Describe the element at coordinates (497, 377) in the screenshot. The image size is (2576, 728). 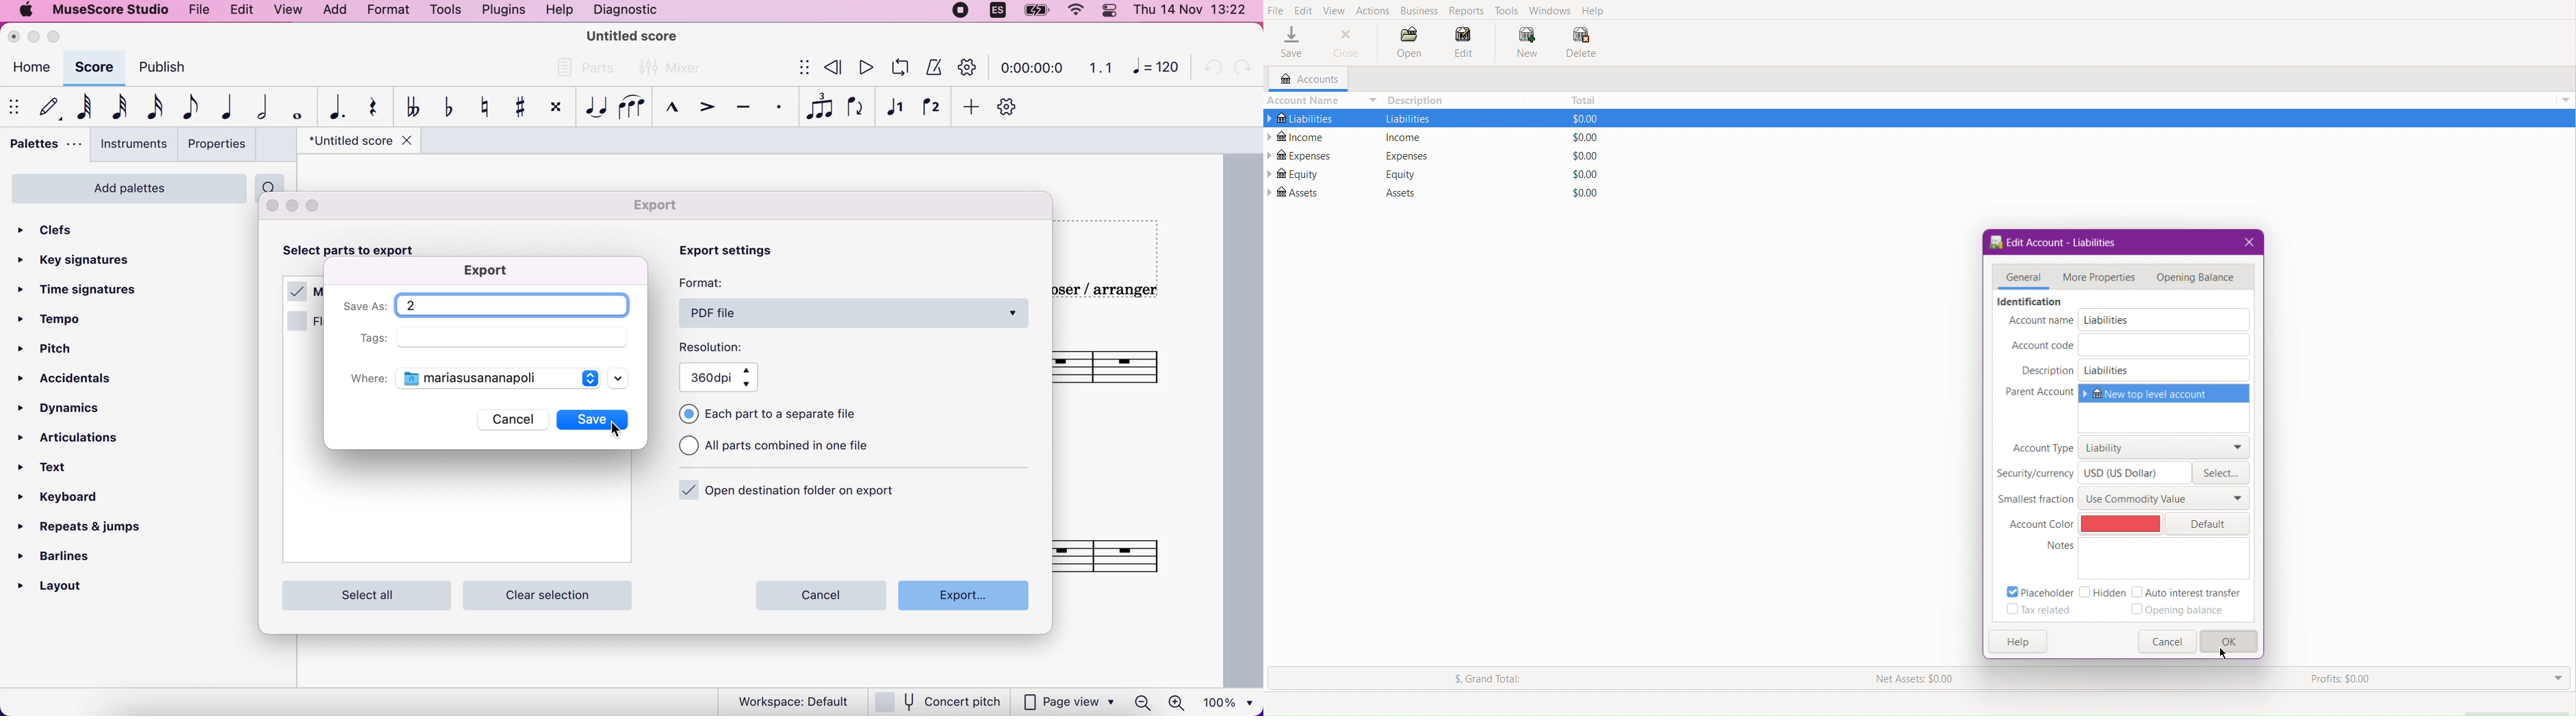
I see `documents` at that location.